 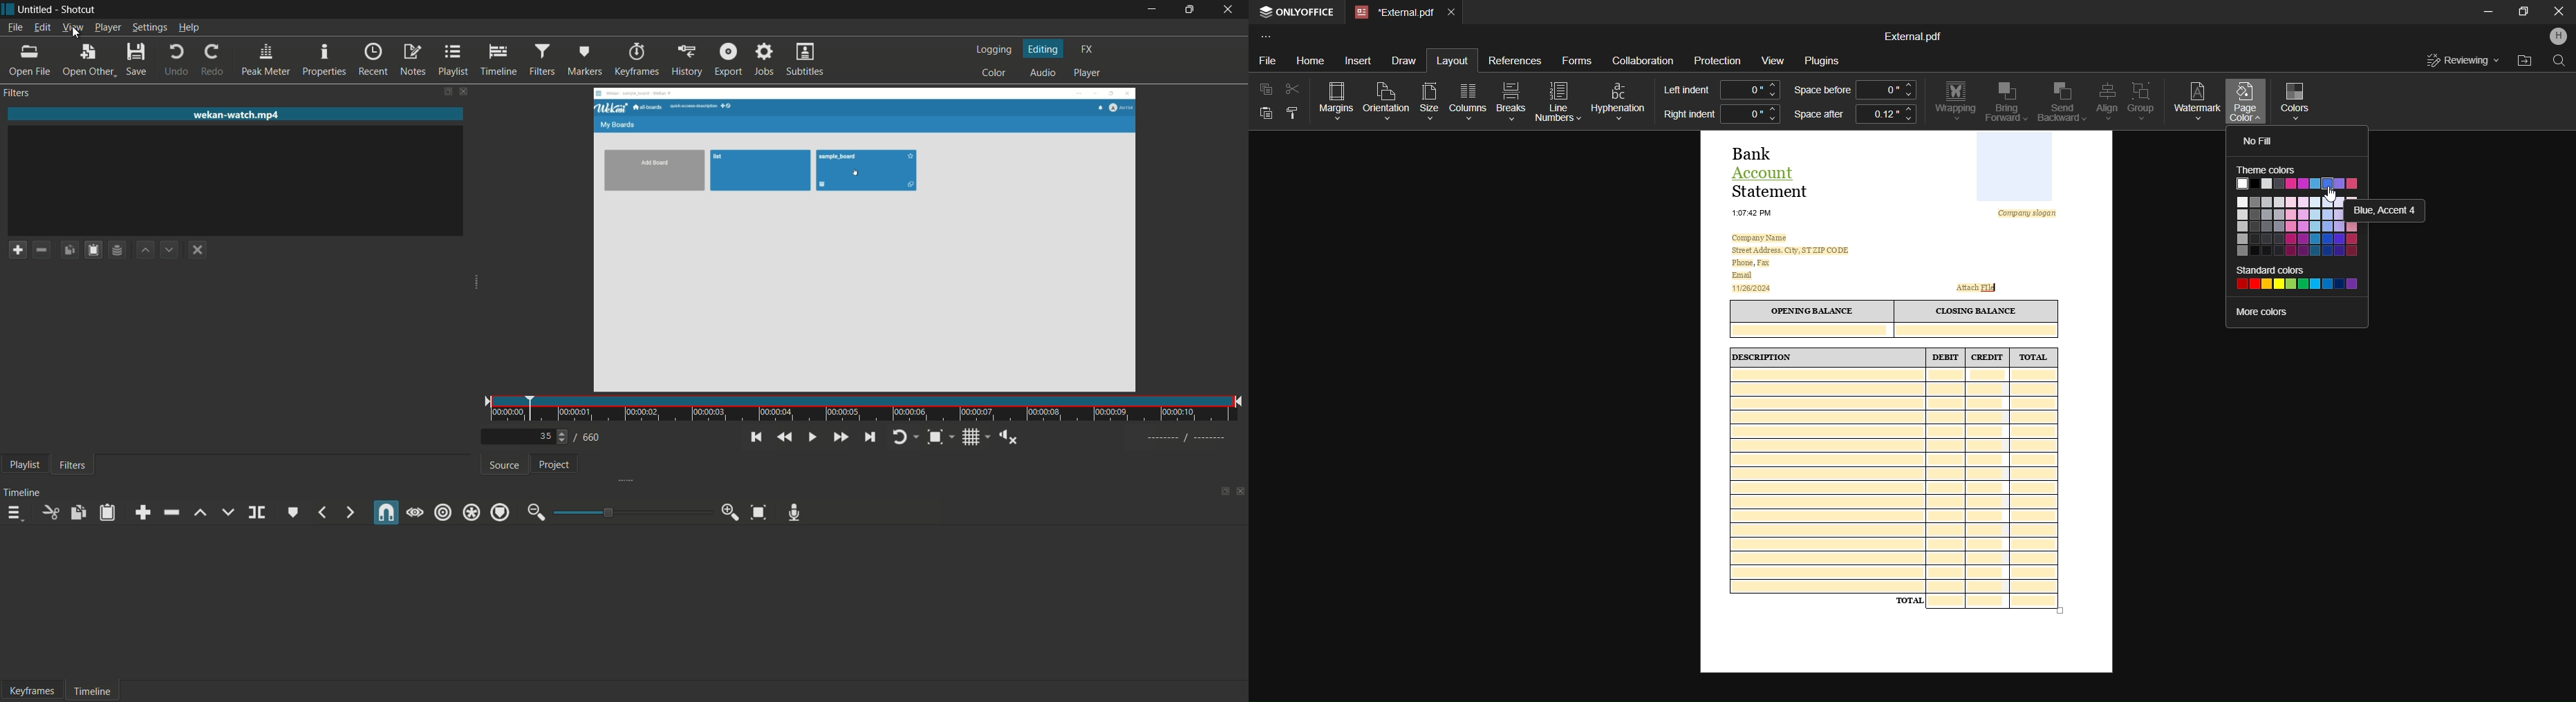 What do you see at coordinates (76, 466) in the screenshot?
I see `filters` at bounding box center [76, 466].